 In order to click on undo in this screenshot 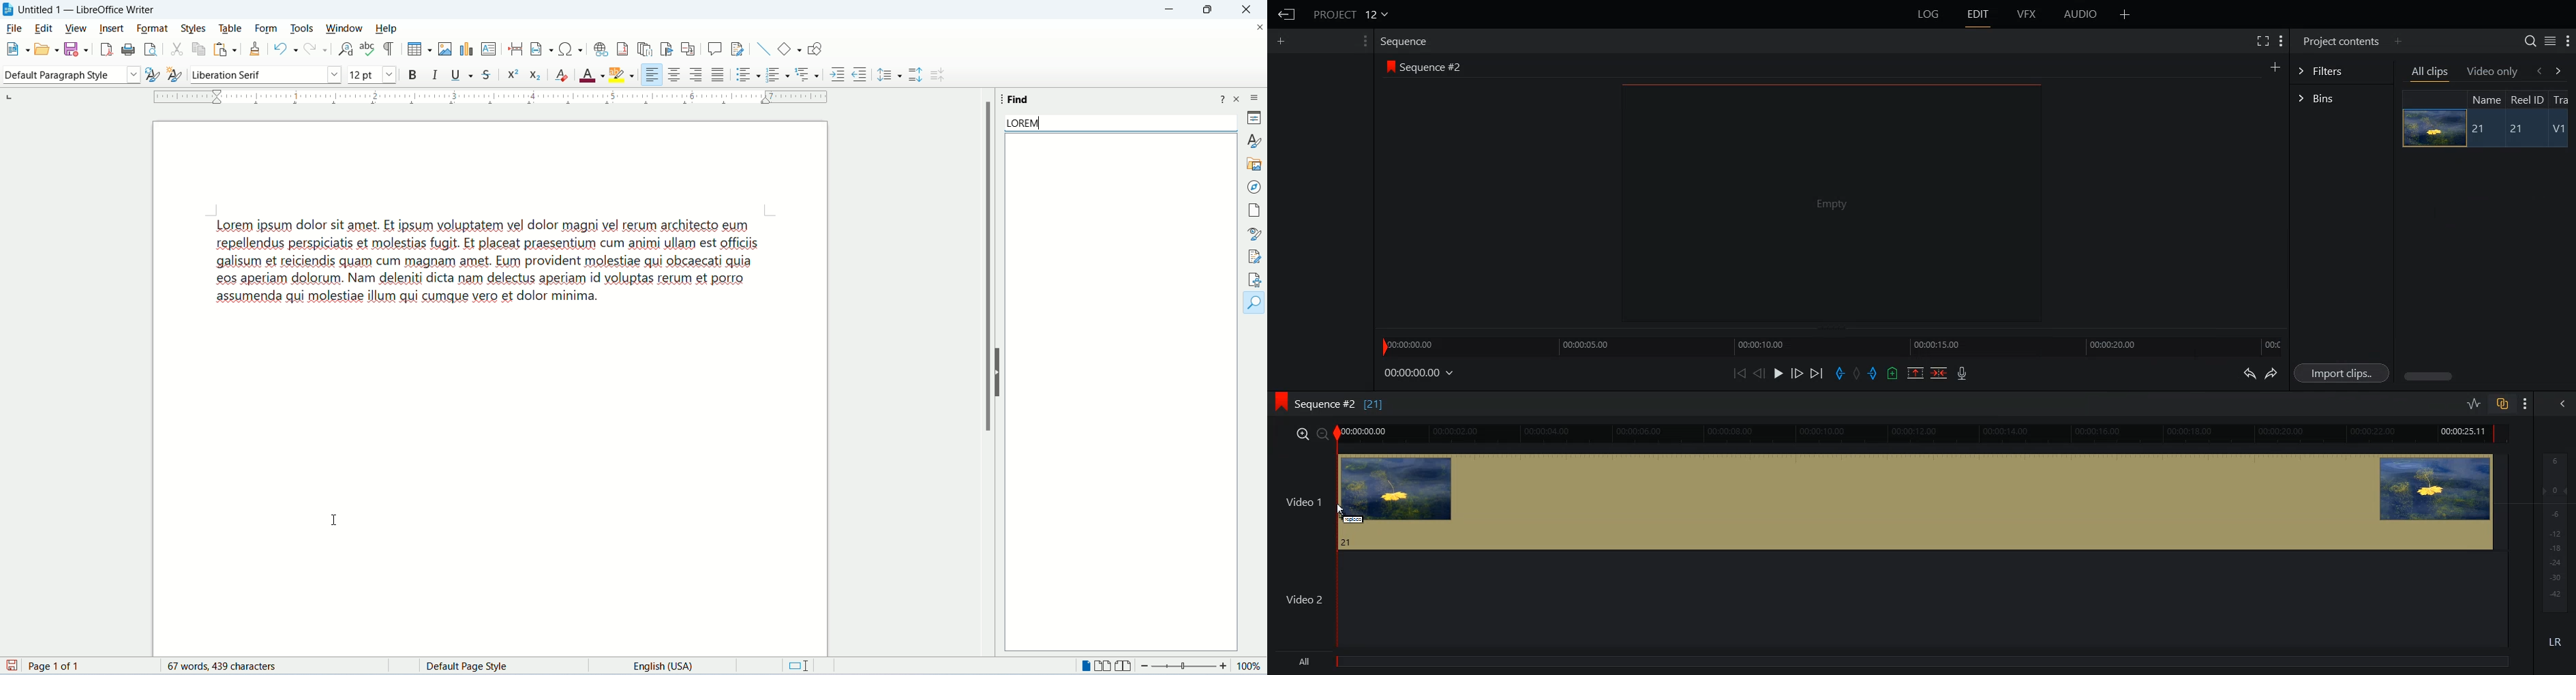, I will do `click(280, 50)`.